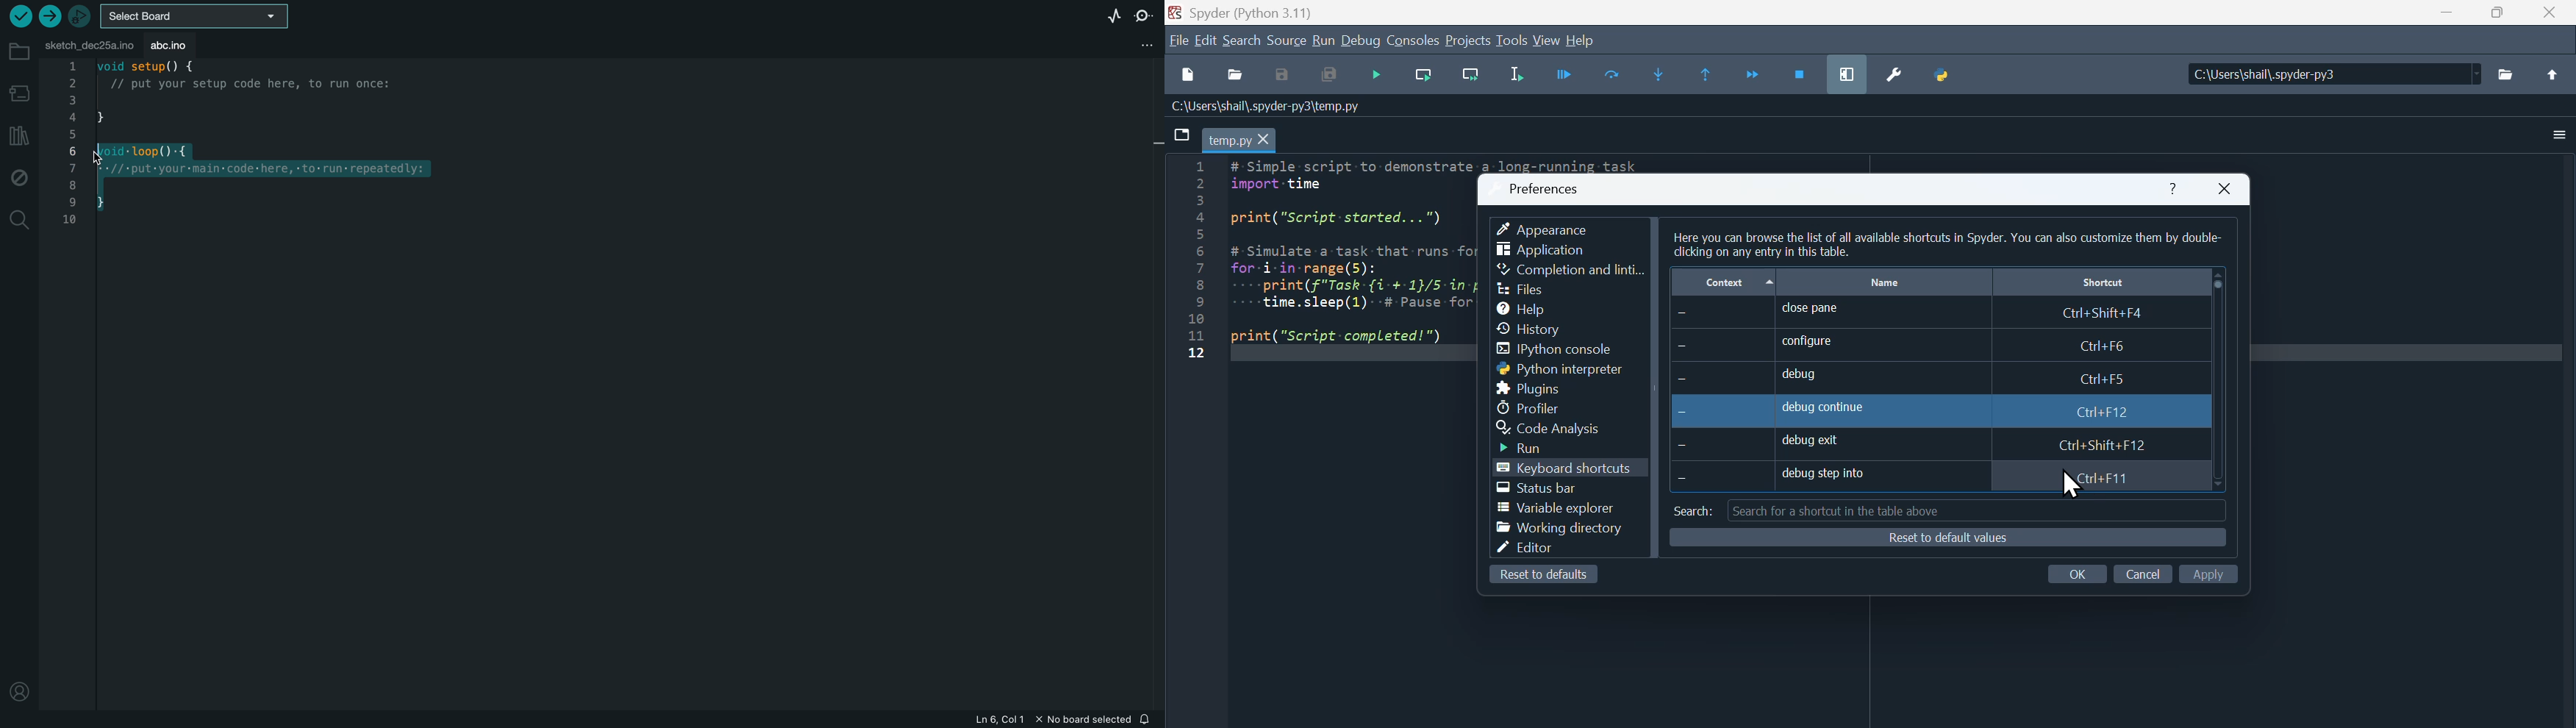  Describe the element at coordinates (1287, 42) in the screenshot. I see `Source` at that location.